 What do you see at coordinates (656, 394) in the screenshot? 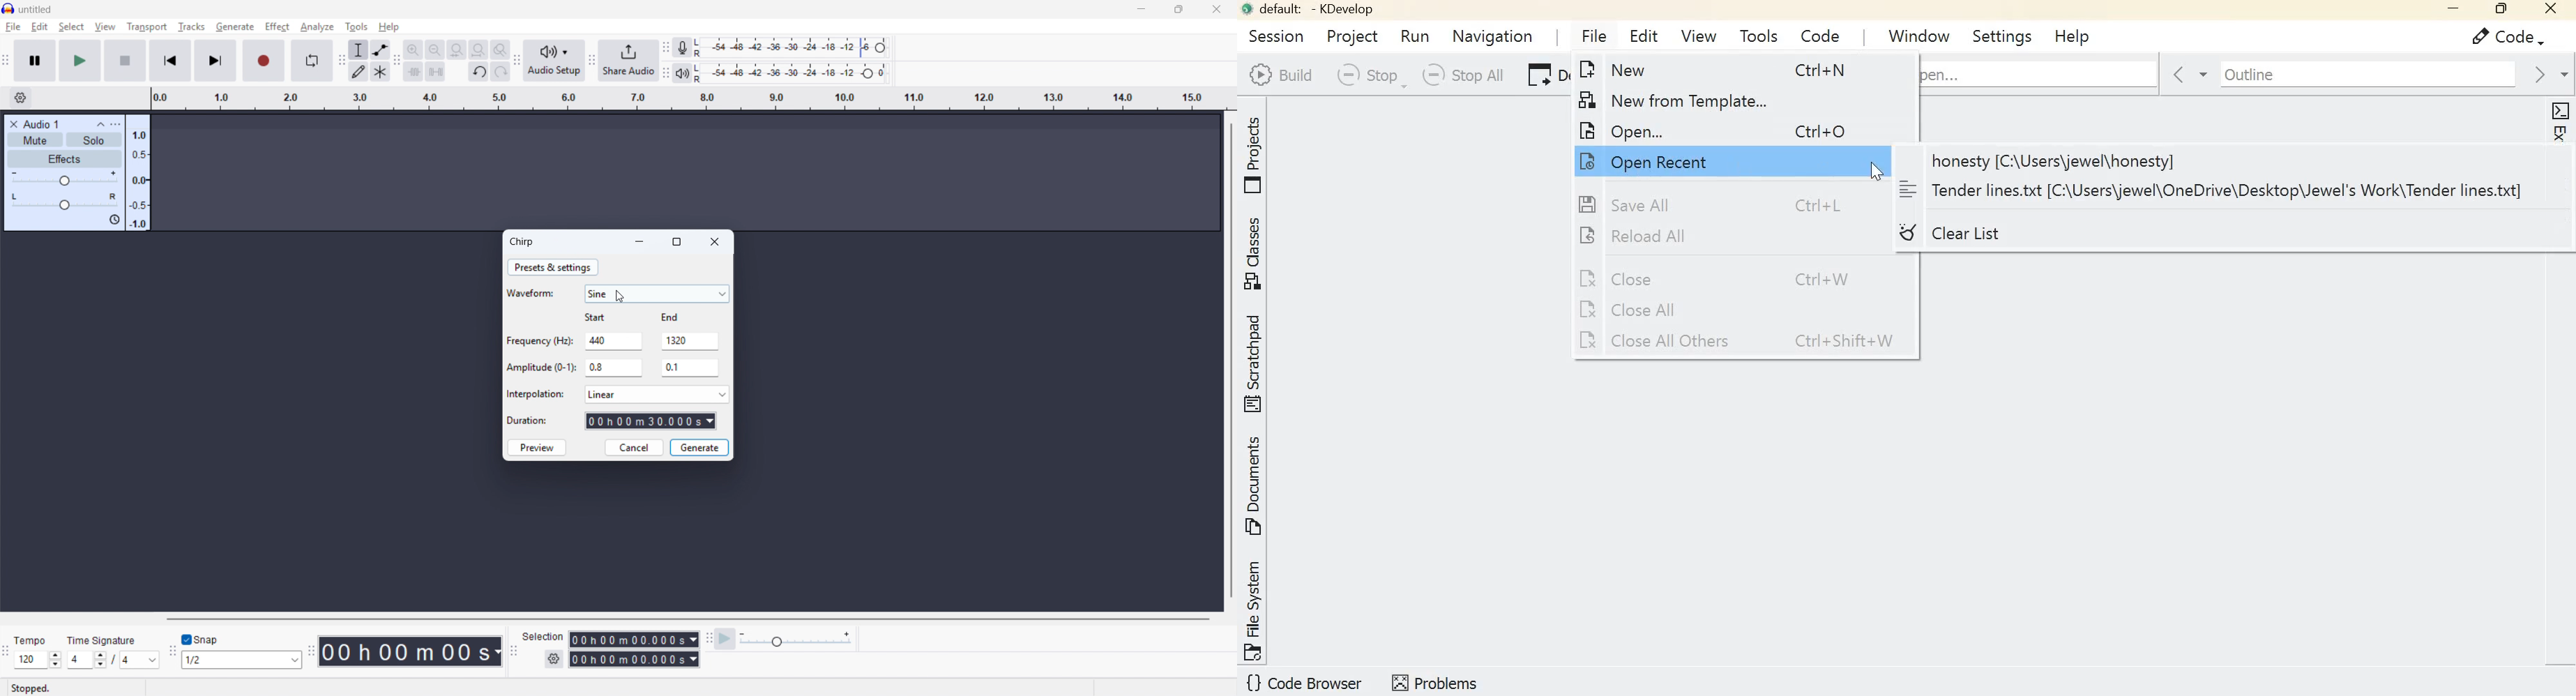
I see `Select an interpolation` at bounding box center [656, 394].